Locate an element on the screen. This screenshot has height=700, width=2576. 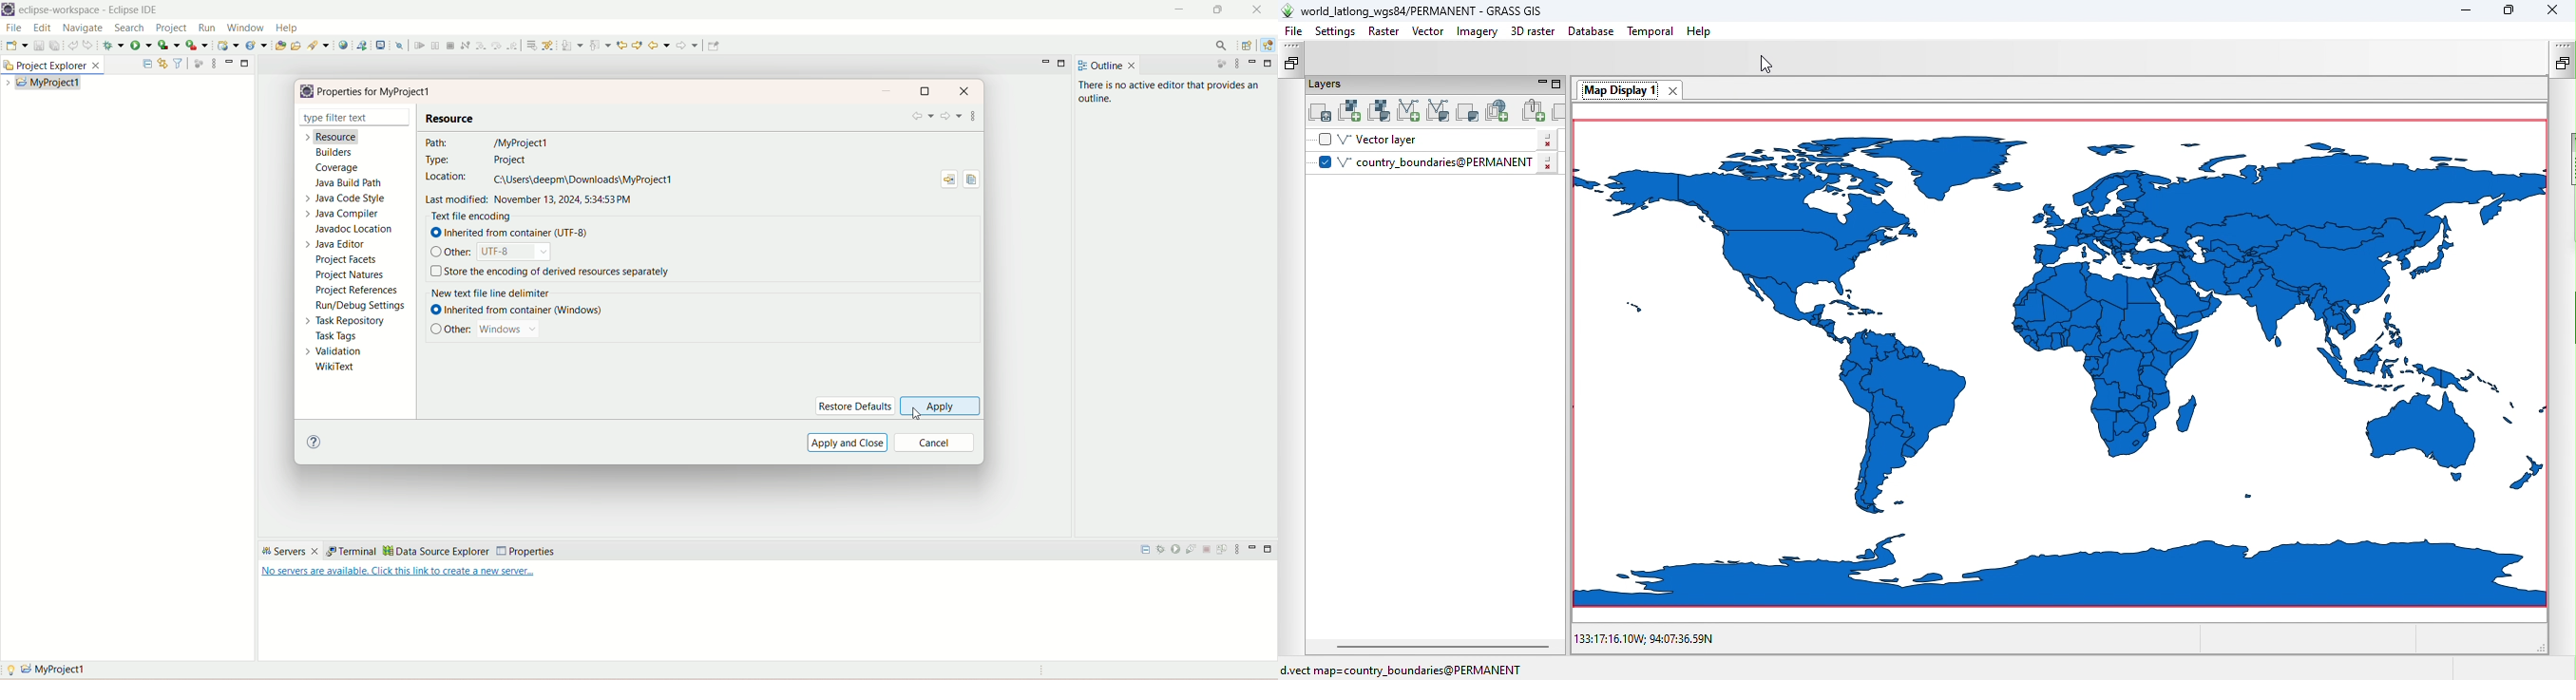
debug is located at coordinates (115, 45).